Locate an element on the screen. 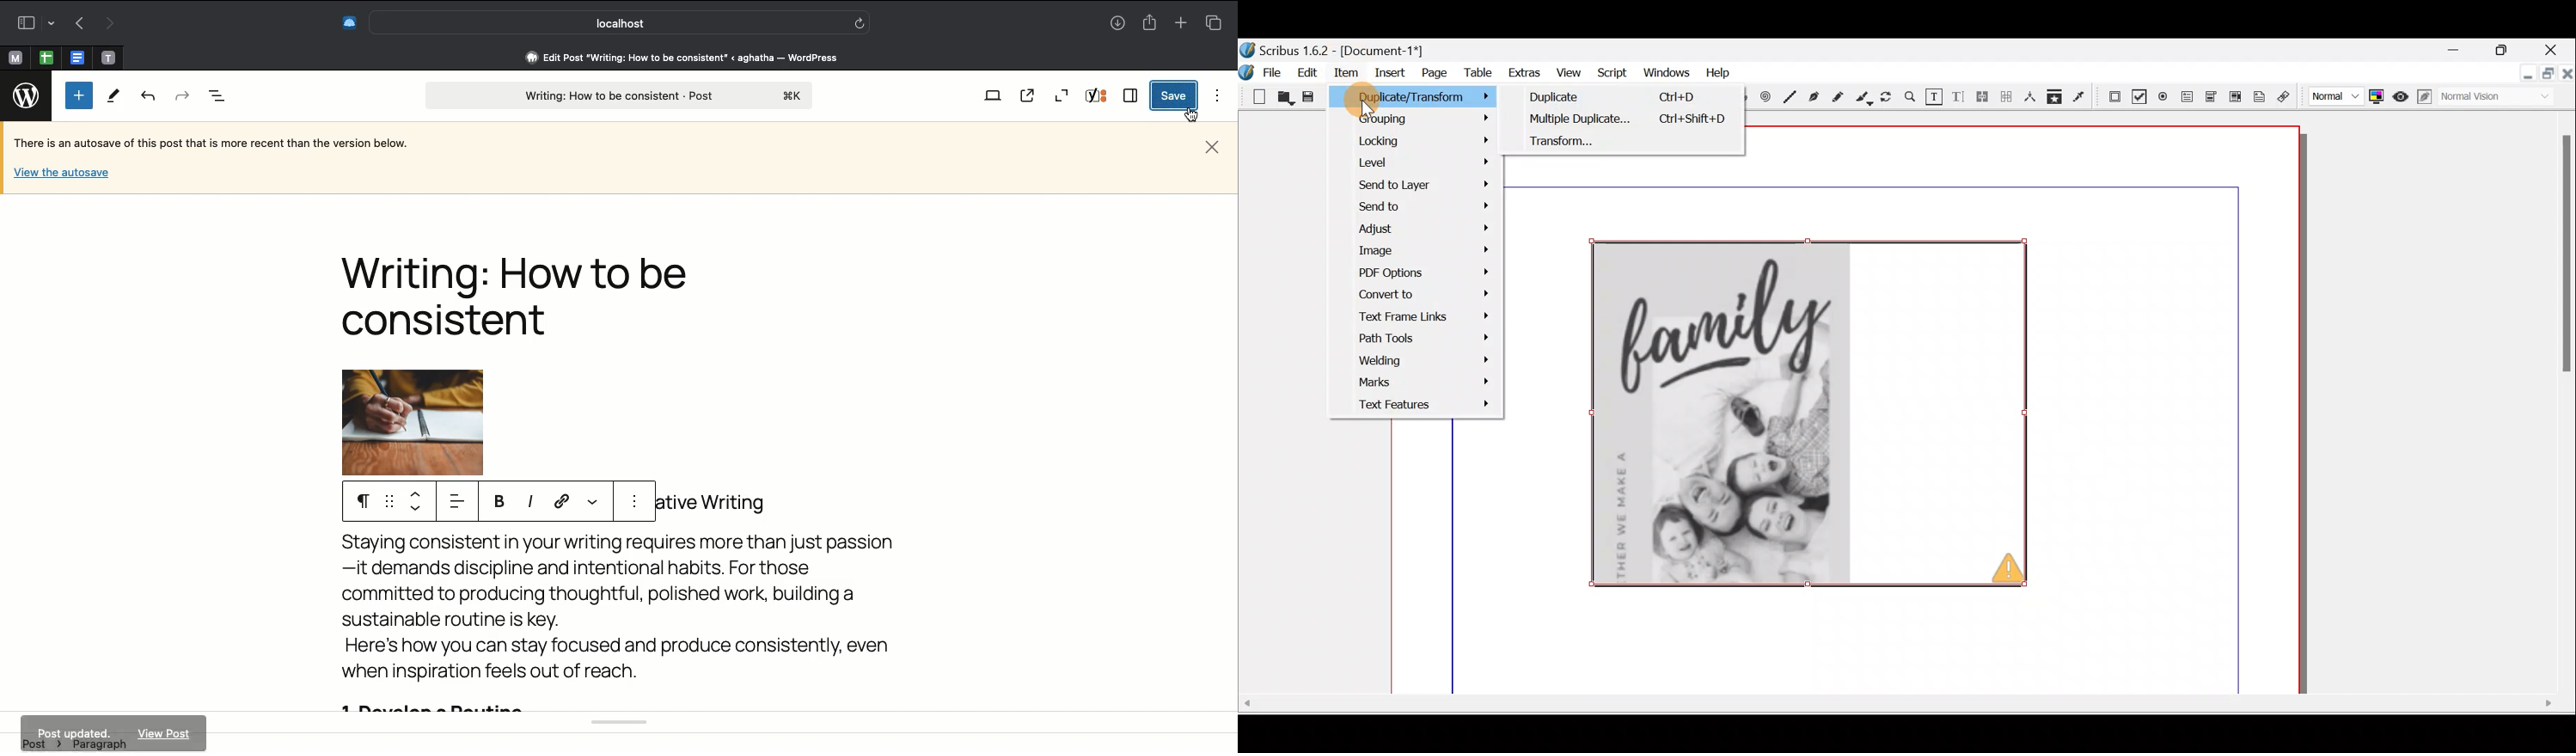 The width and height of the screenshot is (2576, 756). Marks is located at coordinates (1416, 385).